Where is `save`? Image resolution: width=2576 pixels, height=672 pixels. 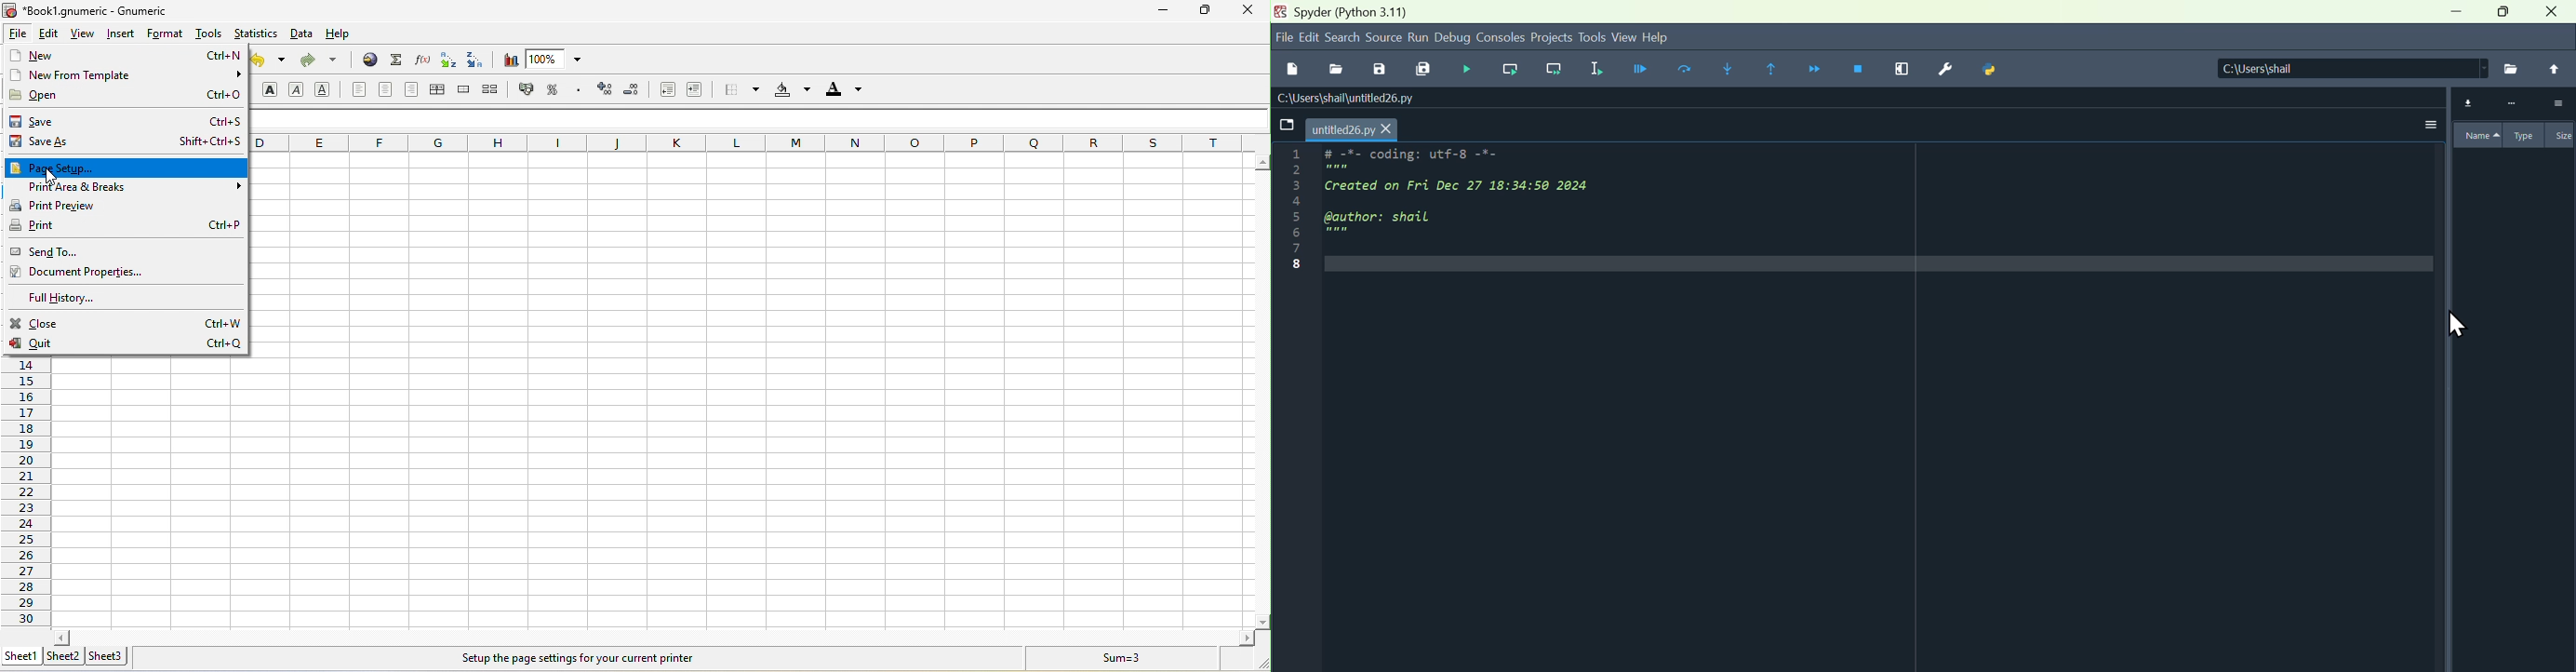
save is located at coordinates (127, 123).